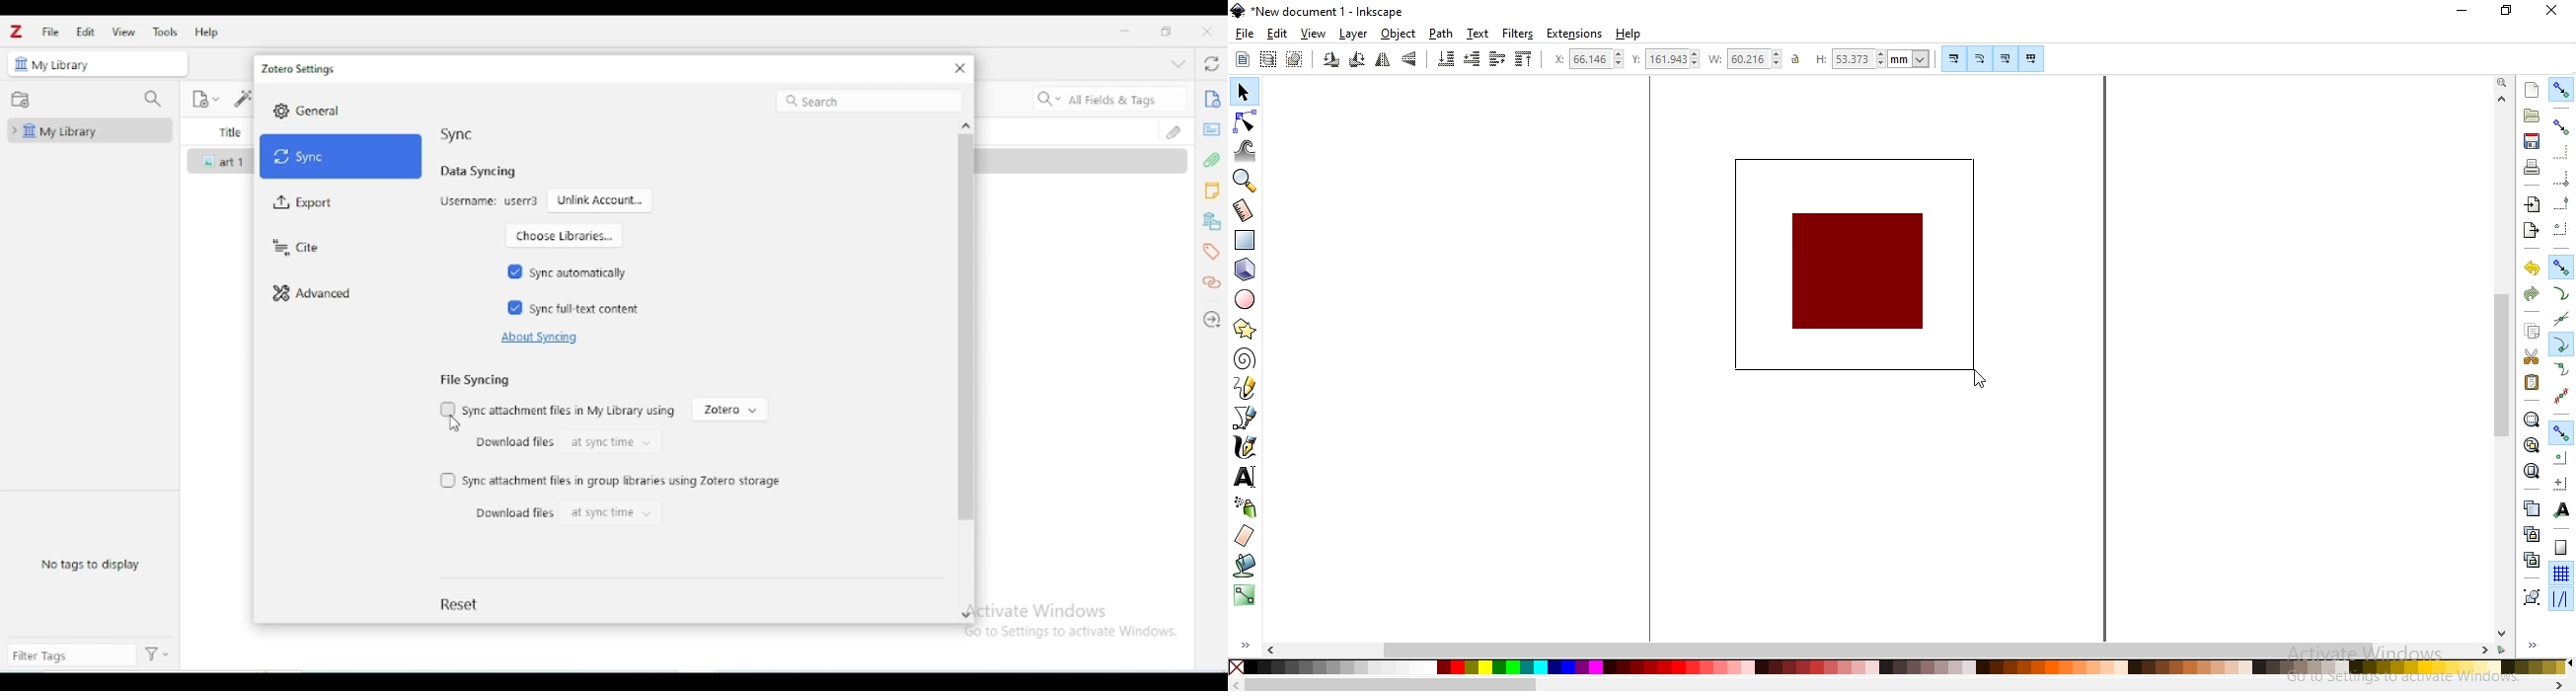  What do you see at coordinates (2532, 507) in the screenshot?
I see `create duplicate` at bounding box center [2532, 507].